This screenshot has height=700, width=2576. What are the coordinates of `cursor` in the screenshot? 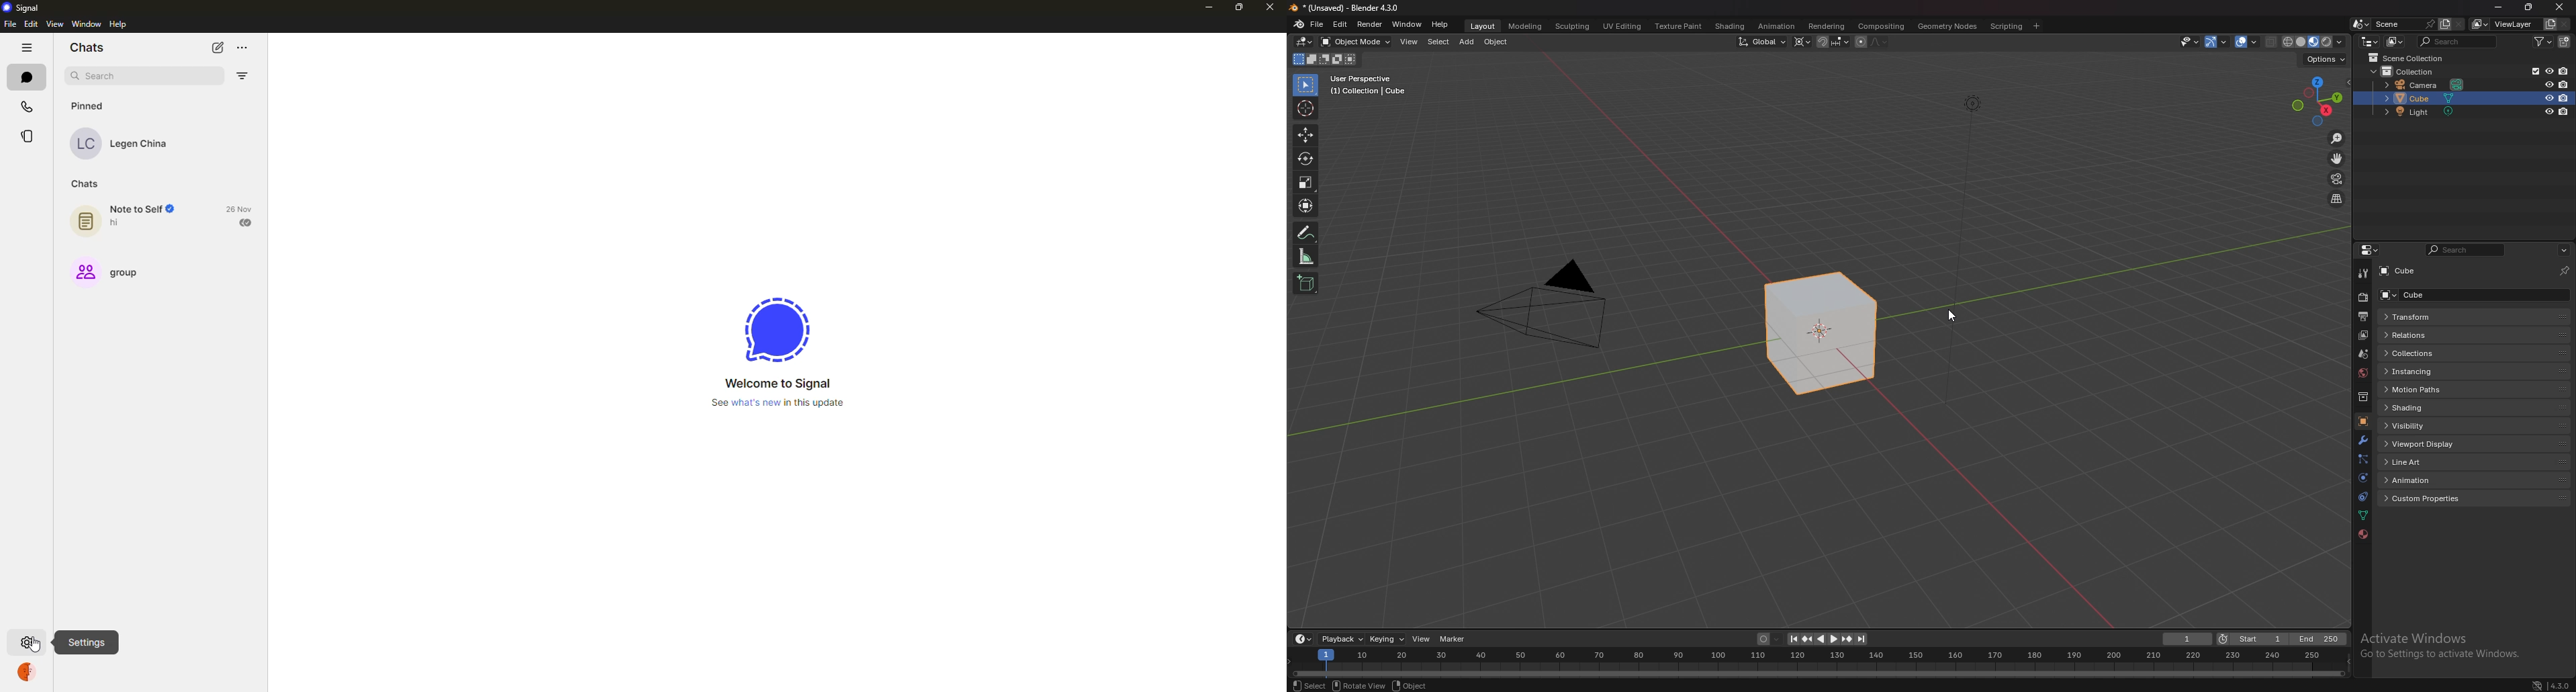 It's located at (39, 647).